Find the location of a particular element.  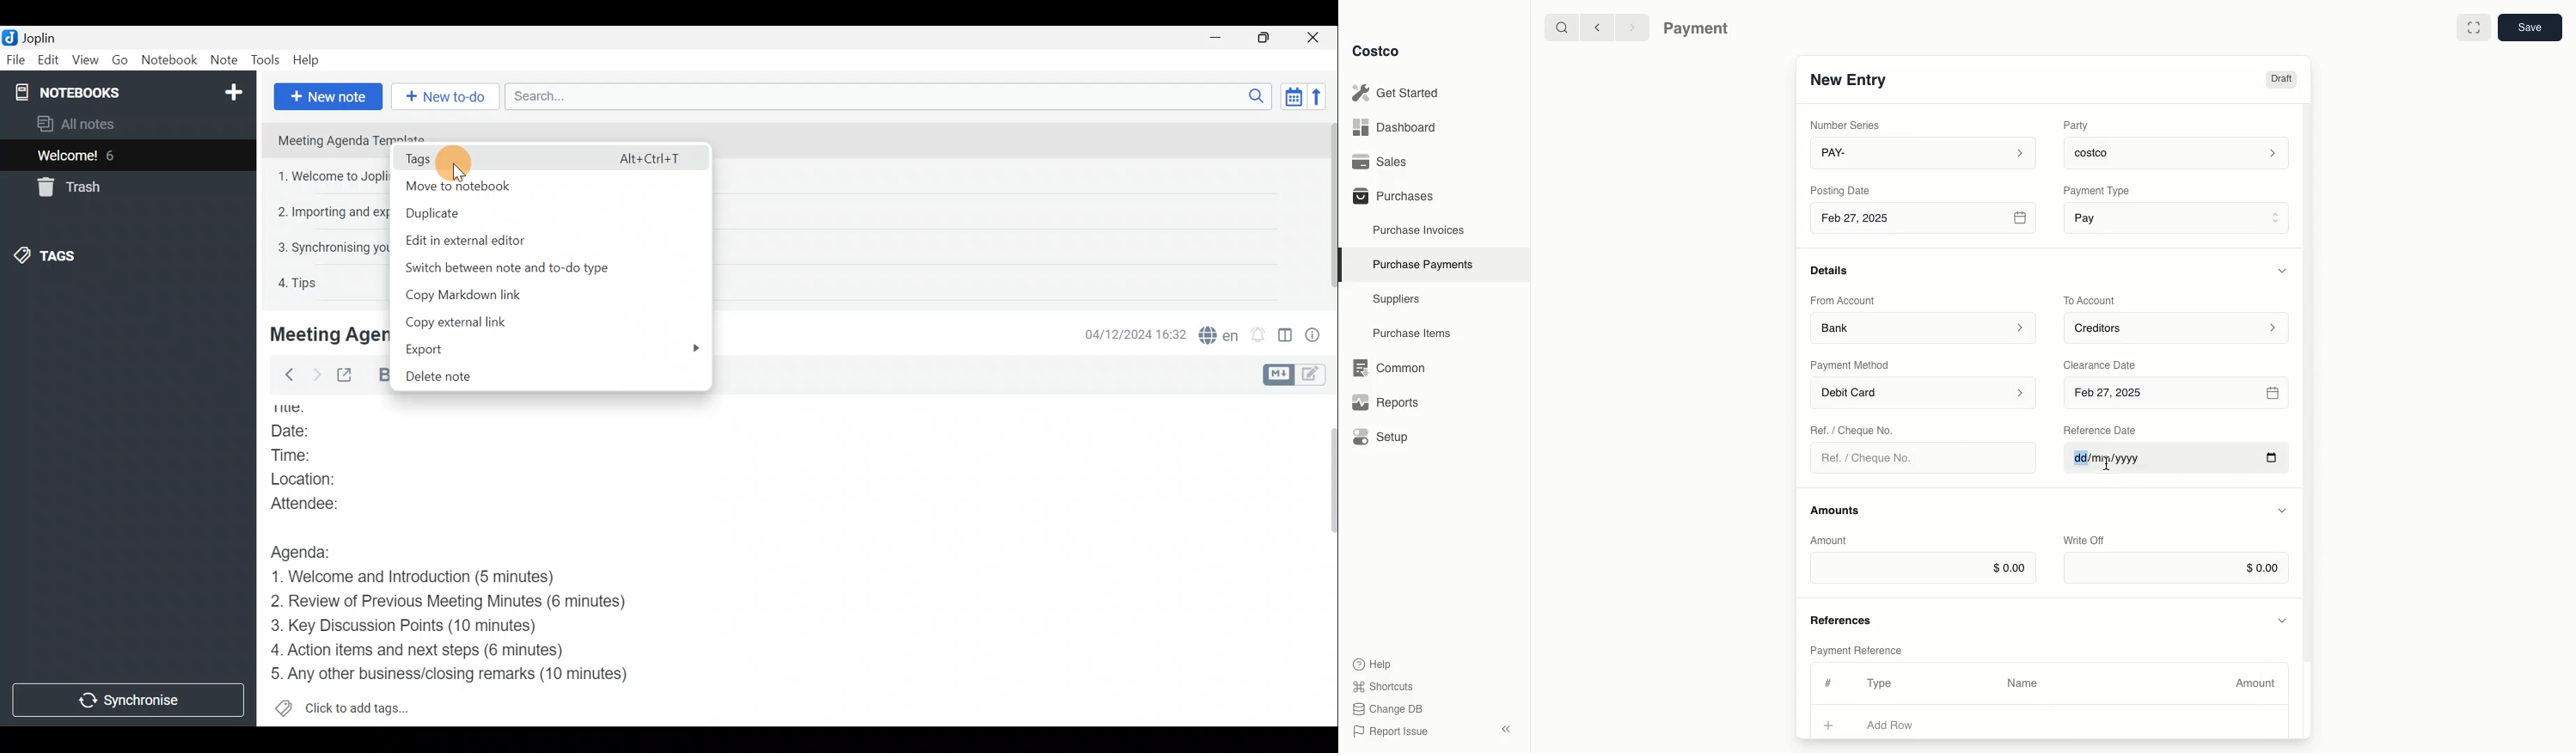

Delete note is located at coordinates (455, 376).